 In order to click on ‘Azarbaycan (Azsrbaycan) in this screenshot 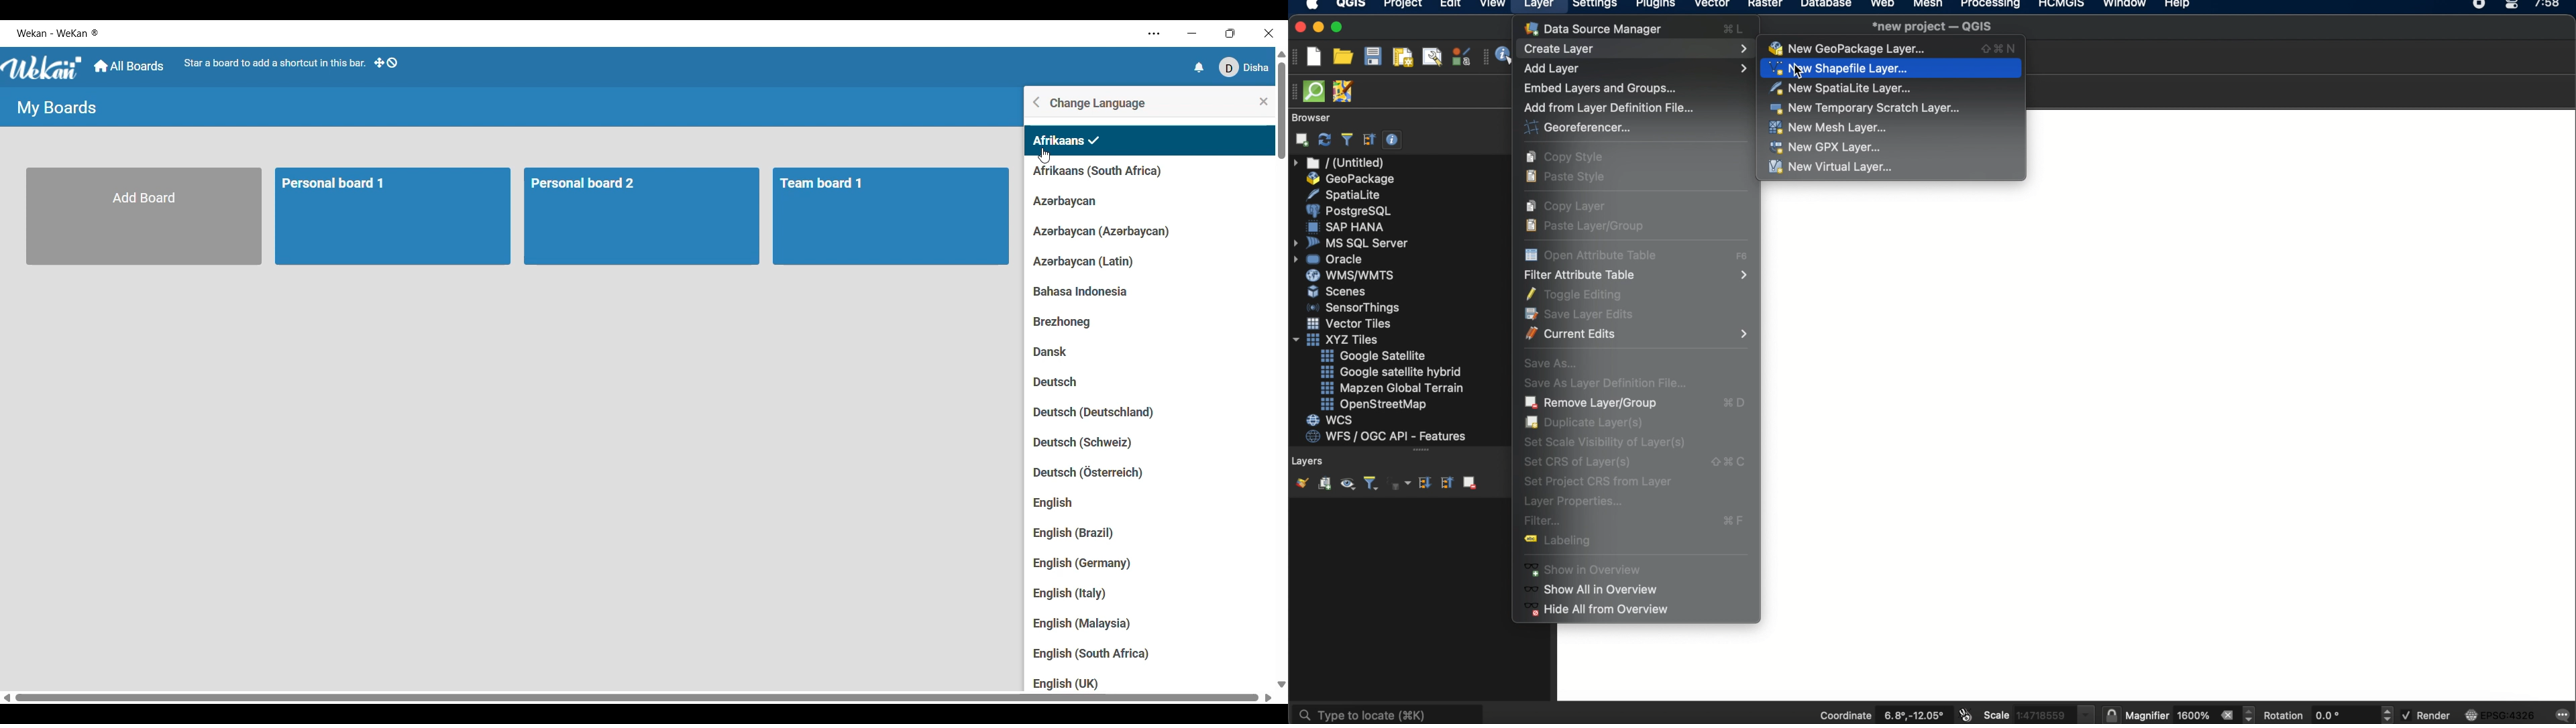, I will do `click(1102, 230)`.